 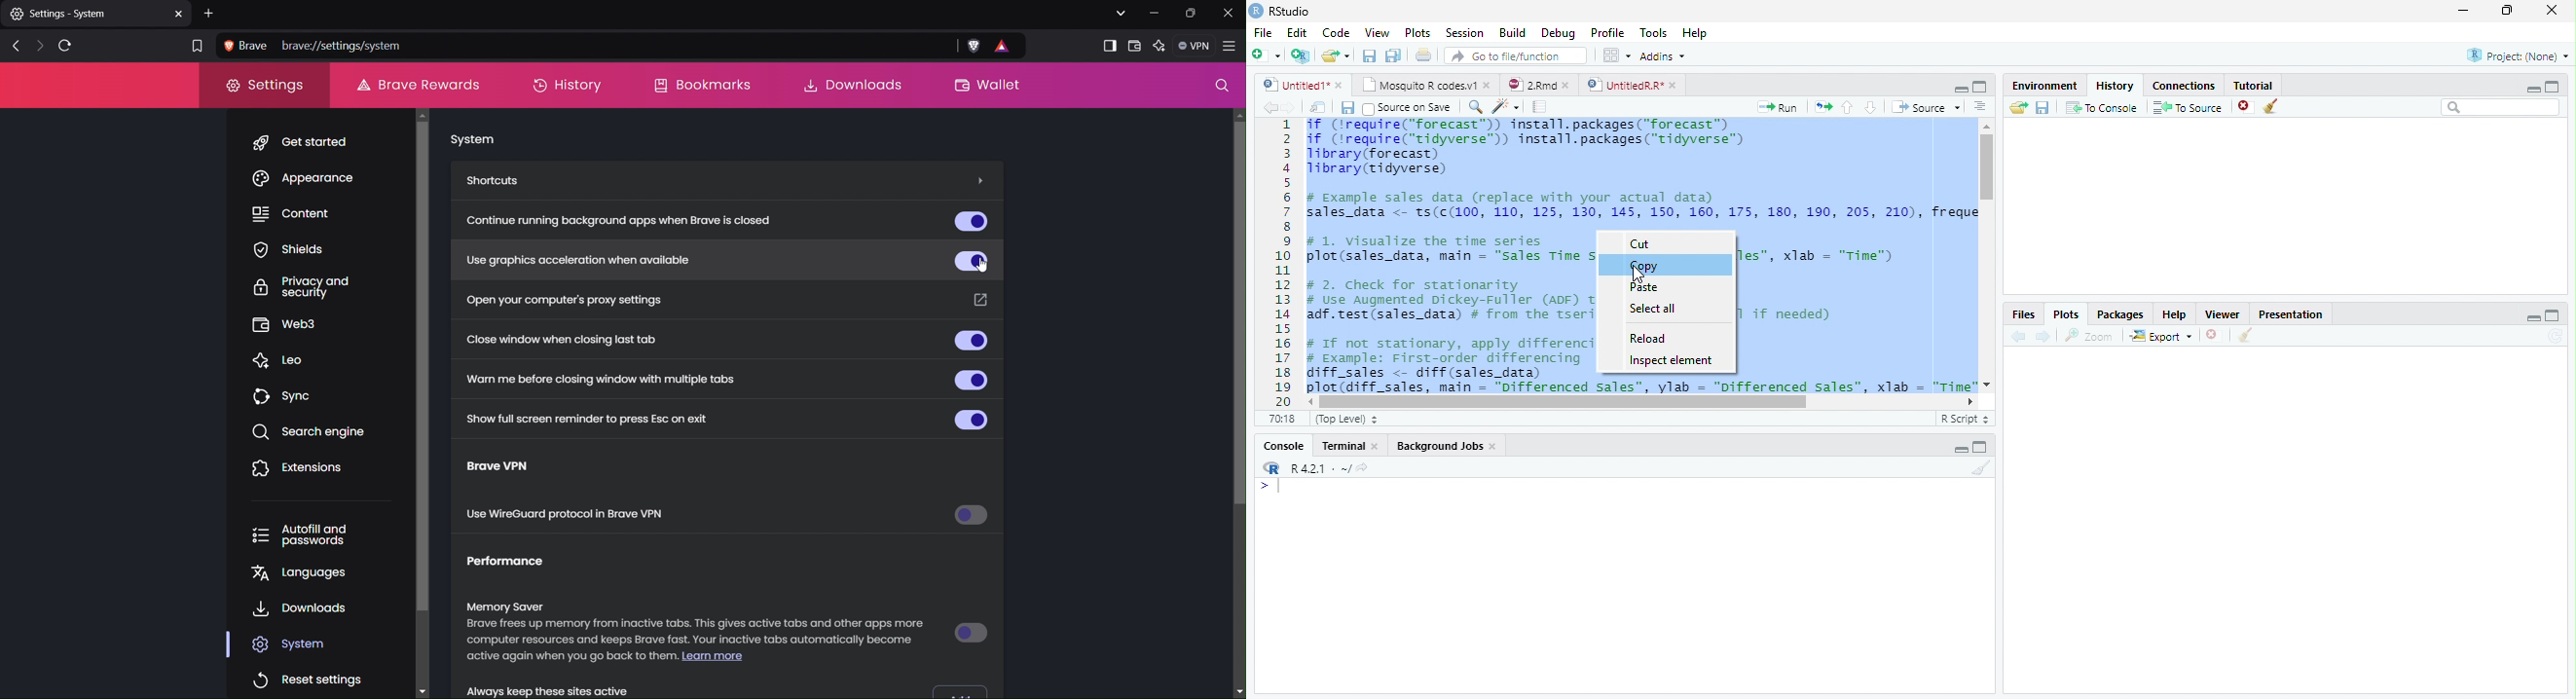 I want to click on Typing indicator, so click(x=1273, y=489).